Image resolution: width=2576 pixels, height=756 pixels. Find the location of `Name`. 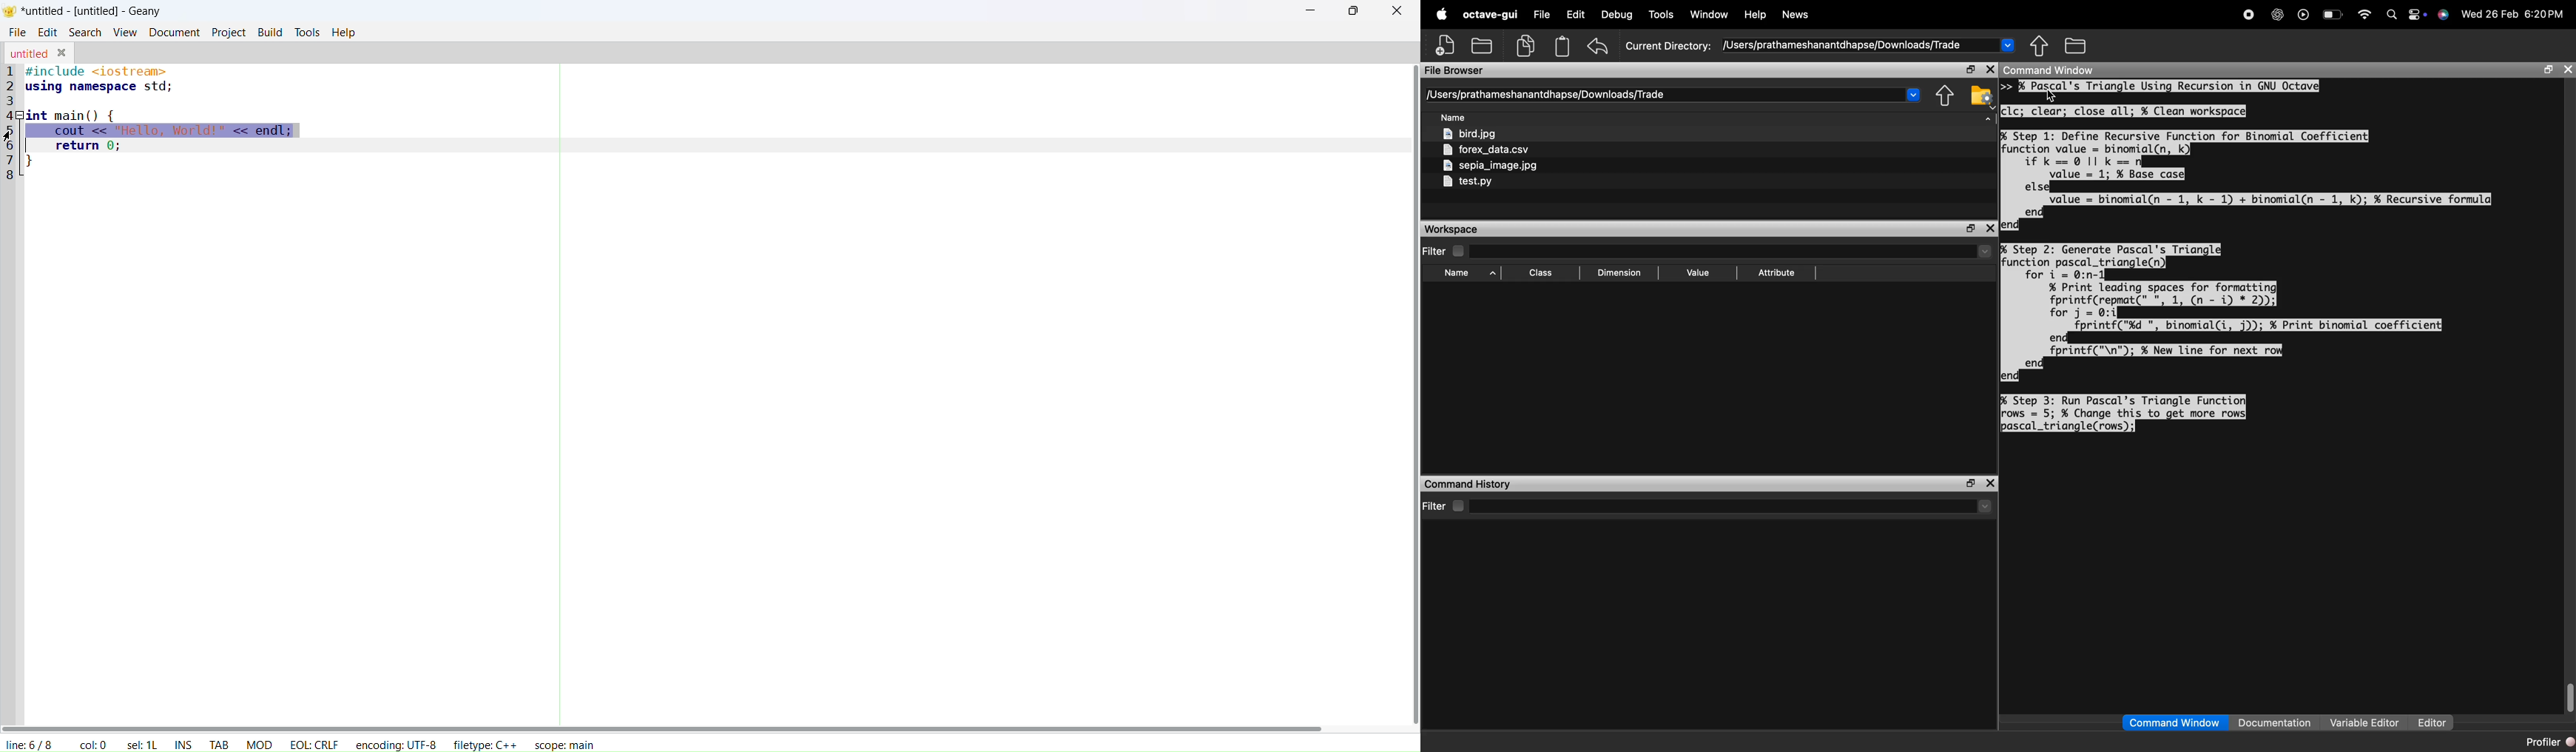

Name is located at coordinates (1455, 118).